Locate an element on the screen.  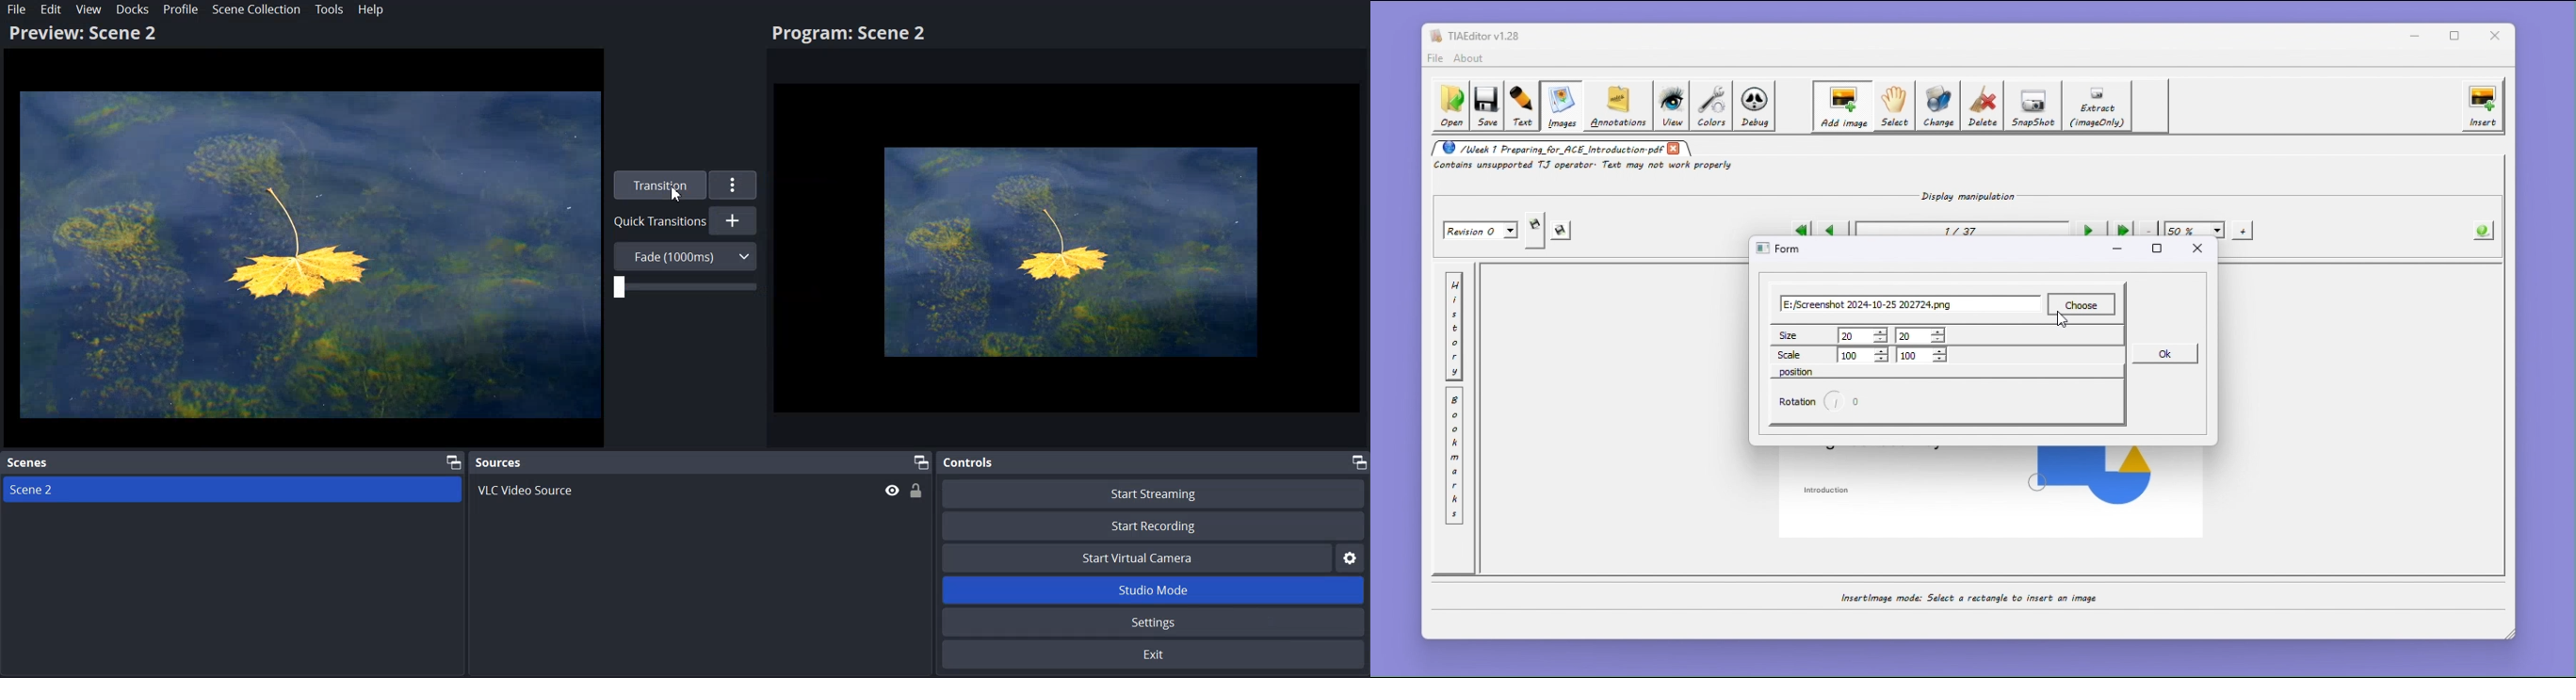
colors  is located at coordinates (1711, 105).